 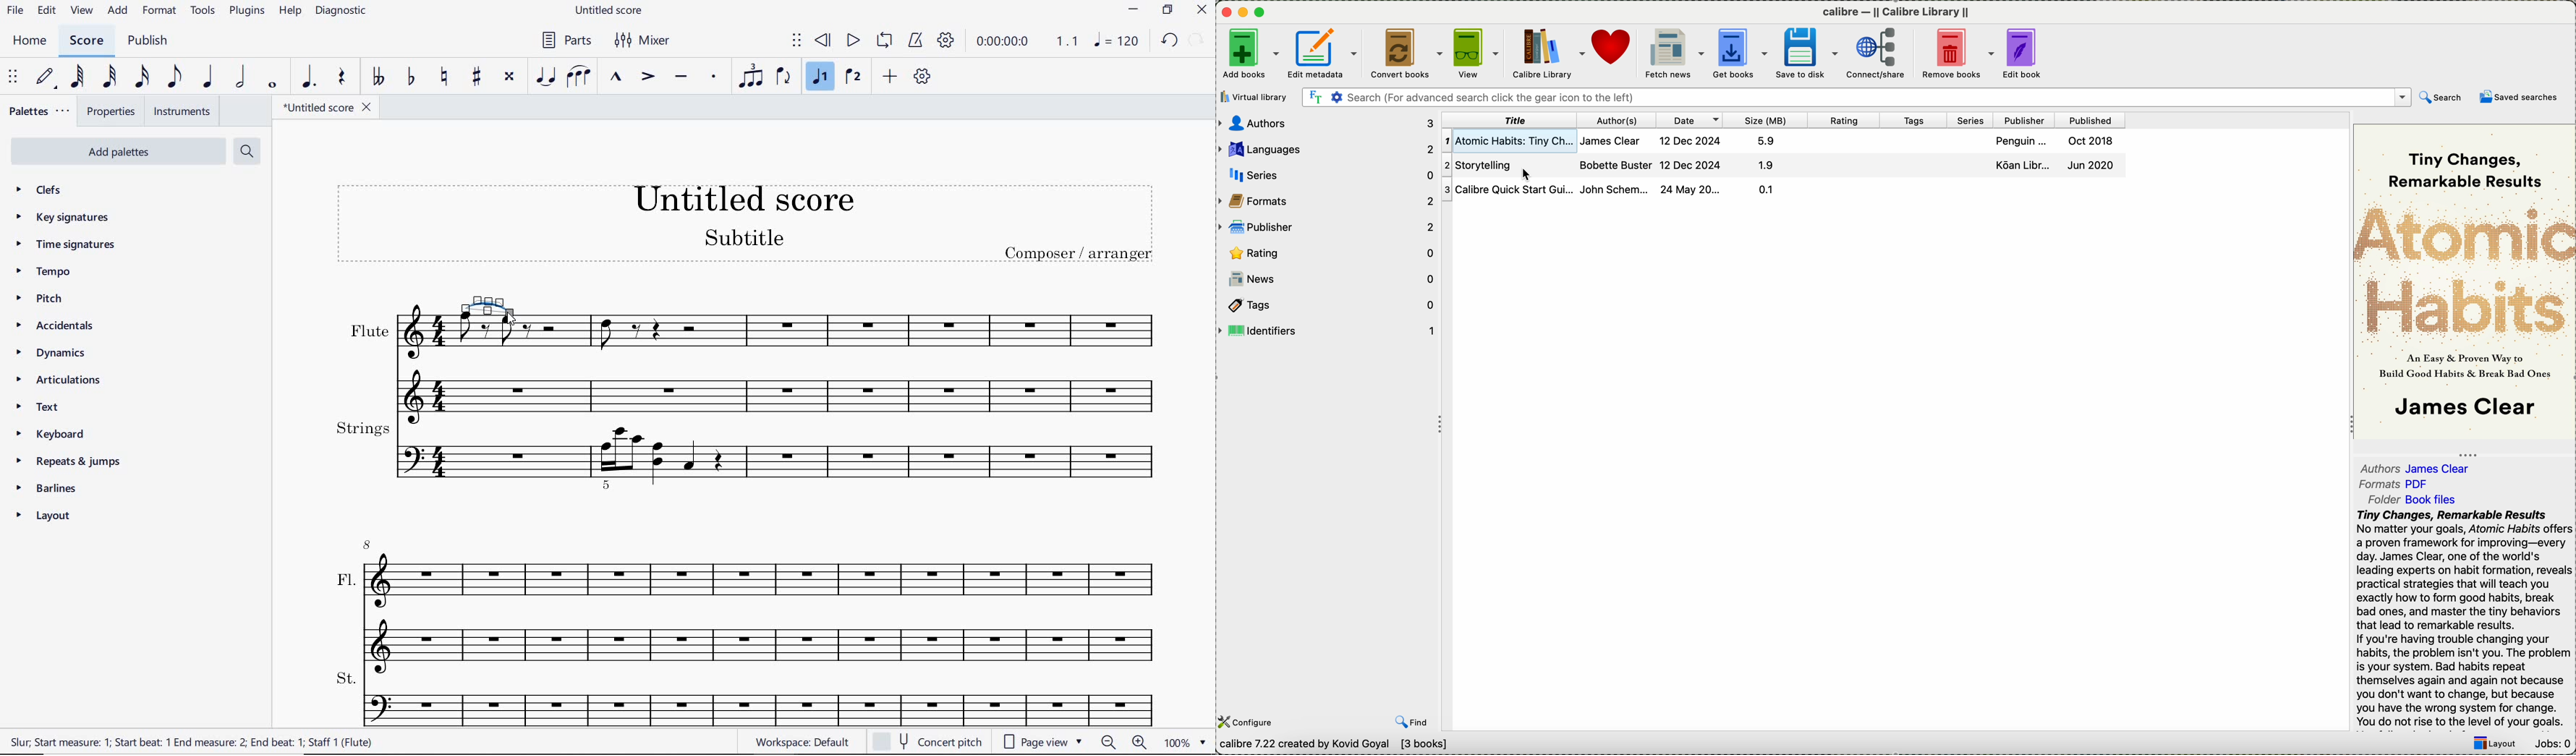 I want to click on TENUTO, so click(x=680, y=77).